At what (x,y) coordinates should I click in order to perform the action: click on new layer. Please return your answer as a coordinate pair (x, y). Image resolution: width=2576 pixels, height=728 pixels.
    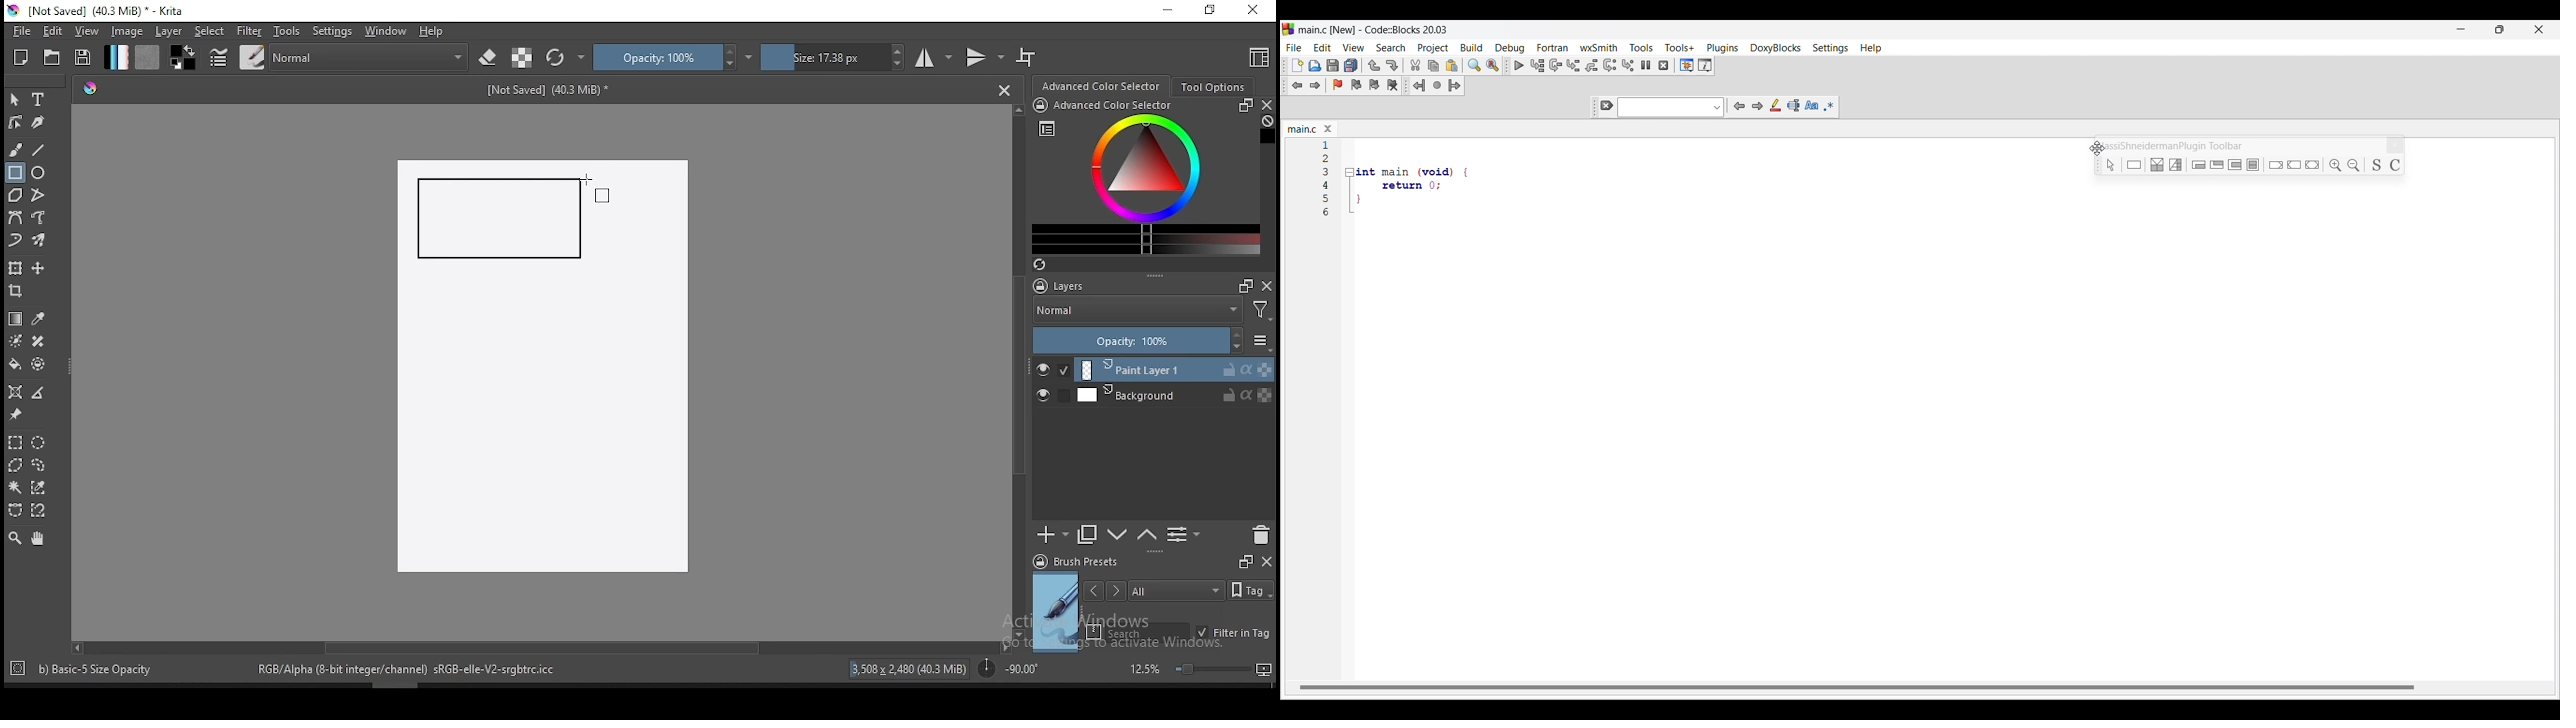
    Looking at the image, I should click on (1053, 534).